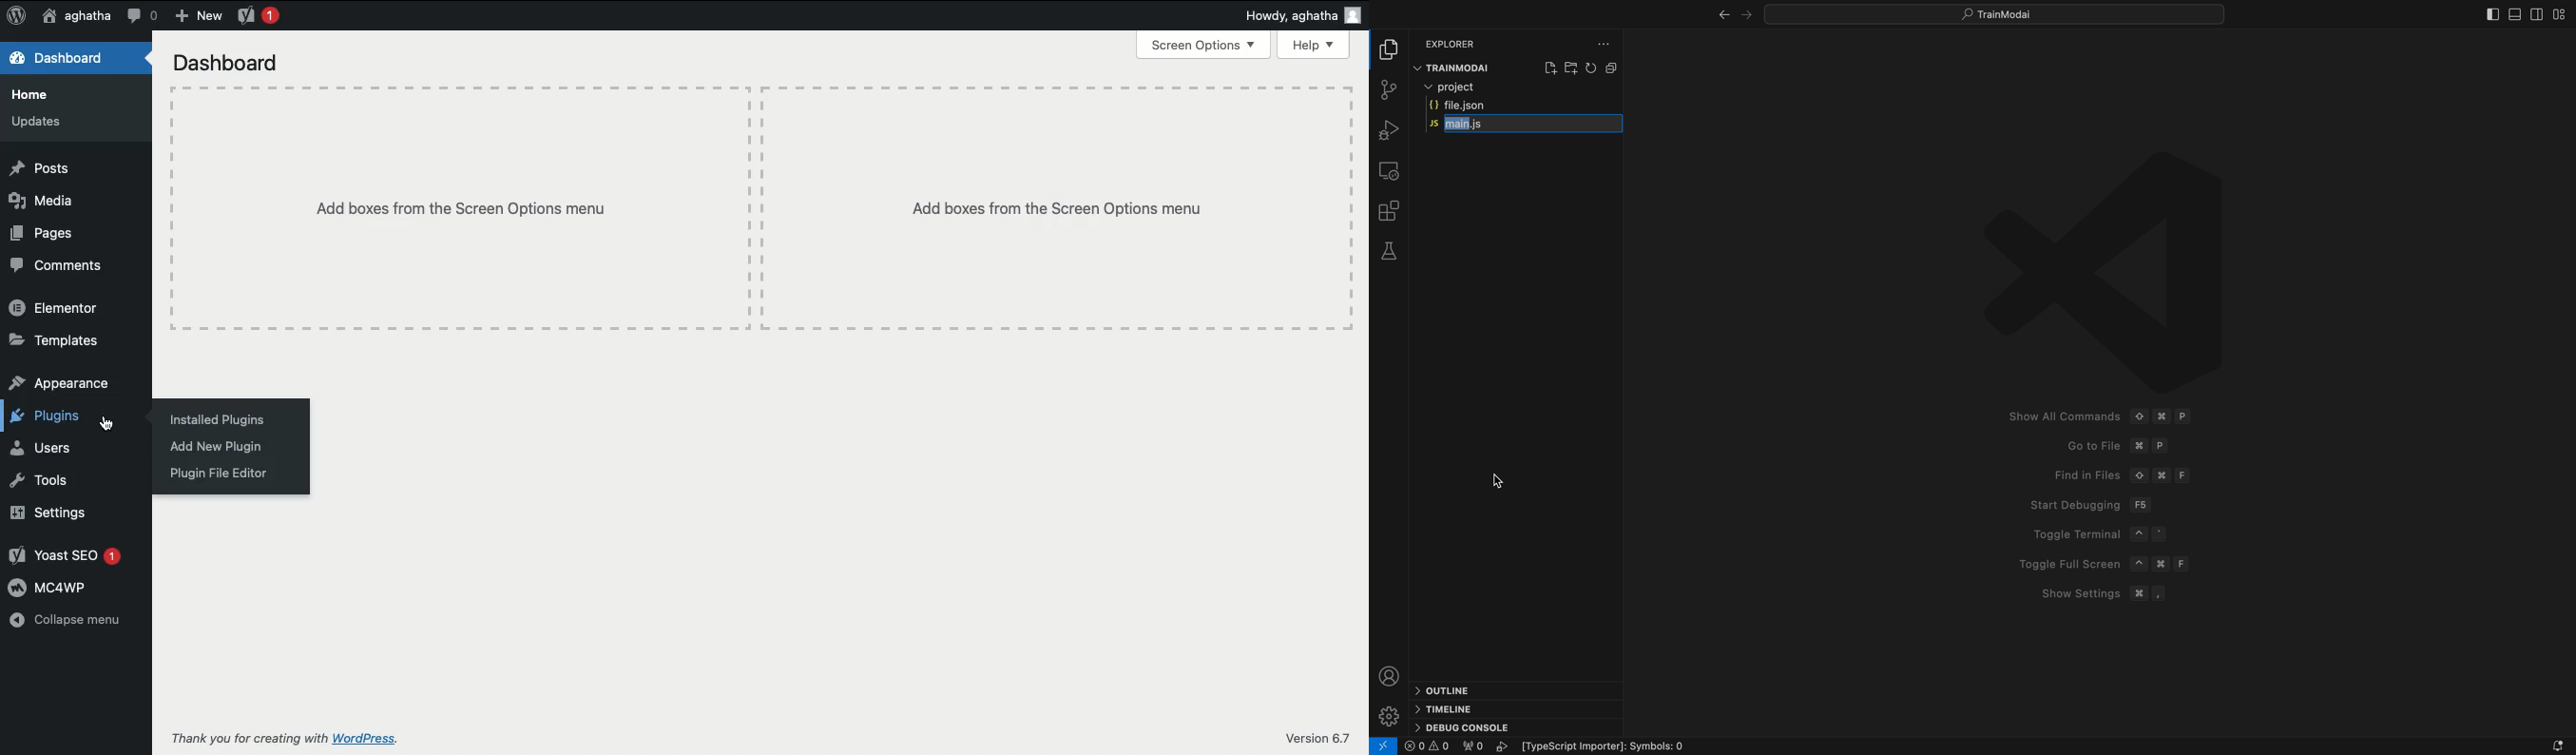  Describe the element at coordinates (215, 474) in the screenshot. I see `Plugin file editor` at that location.